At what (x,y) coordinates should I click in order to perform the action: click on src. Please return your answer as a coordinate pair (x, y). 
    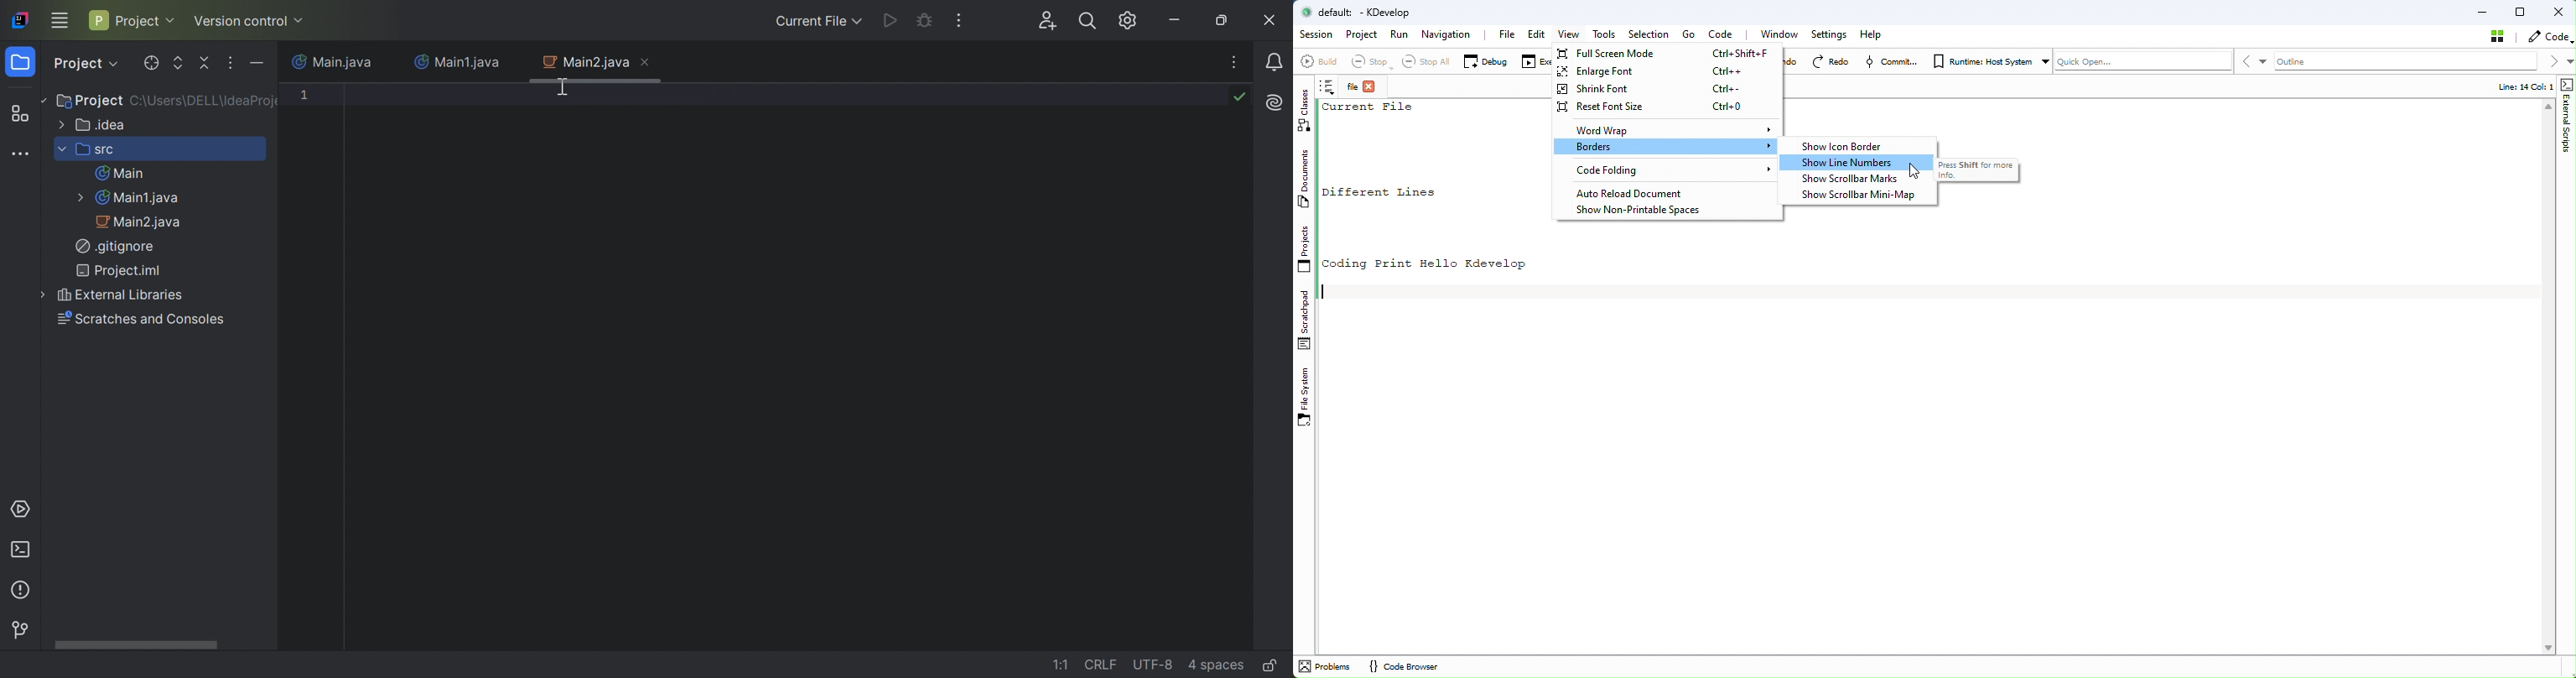
    Looking at the image, I should click on (89, 148).